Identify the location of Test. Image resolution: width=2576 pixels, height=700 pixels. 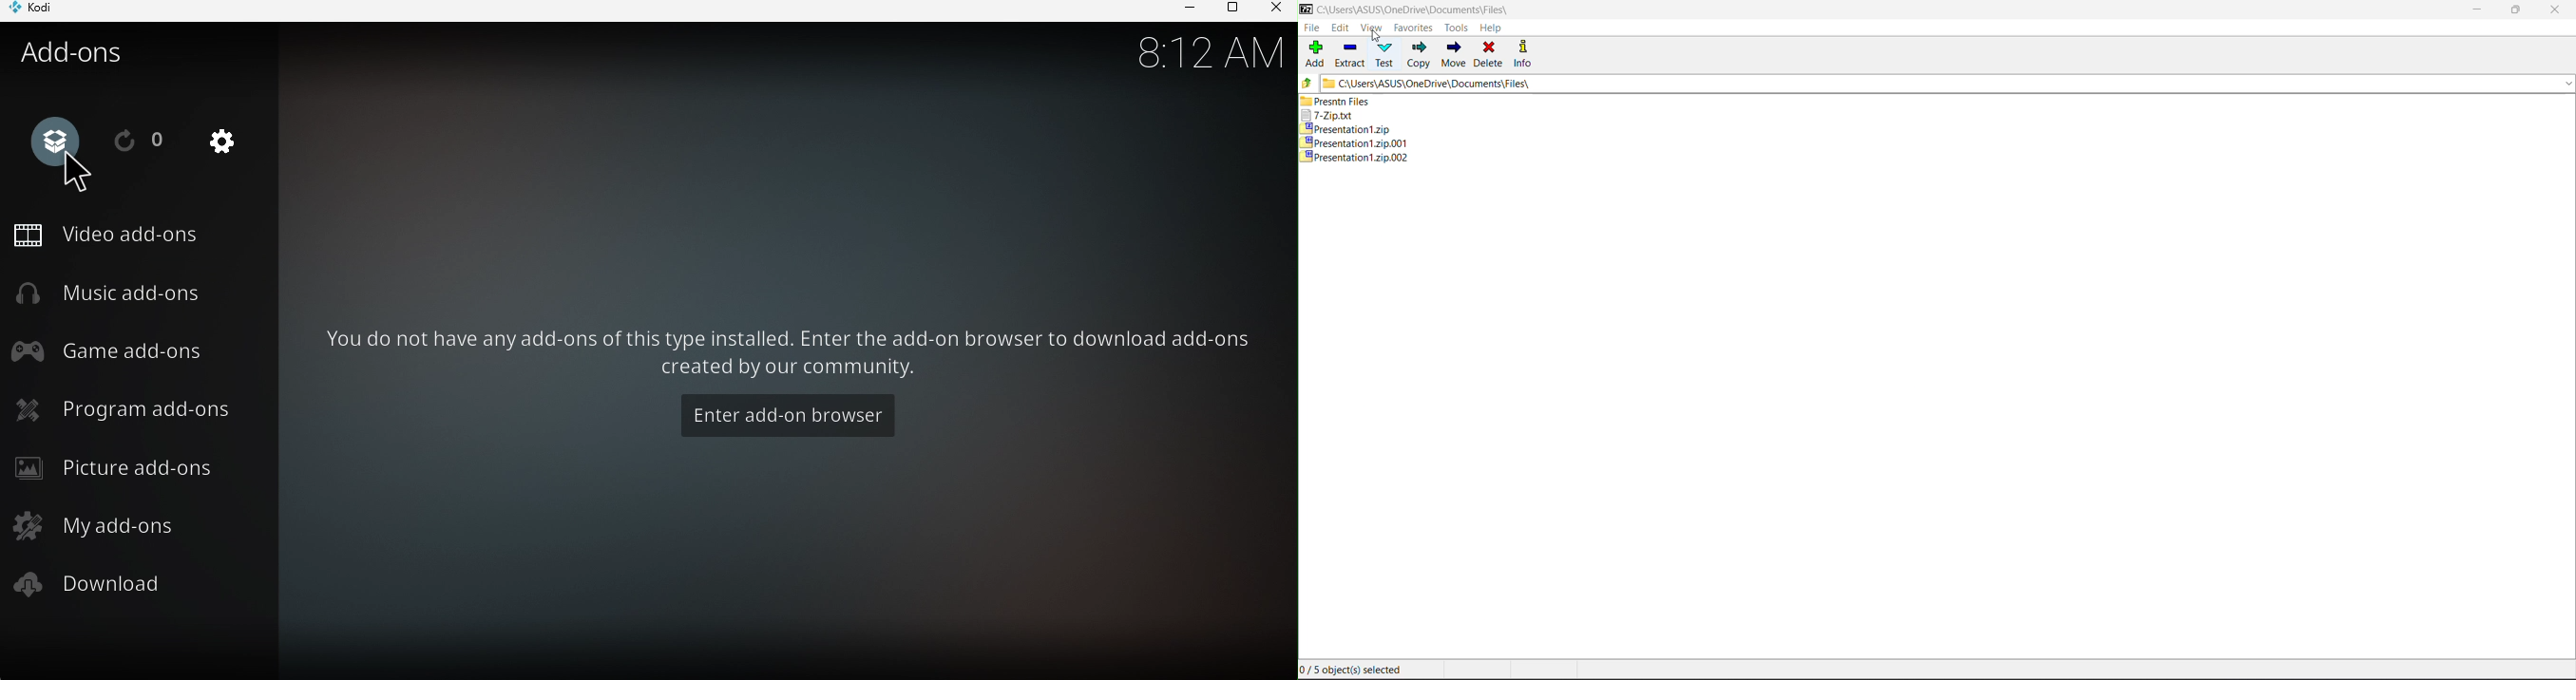
(1385, 55).